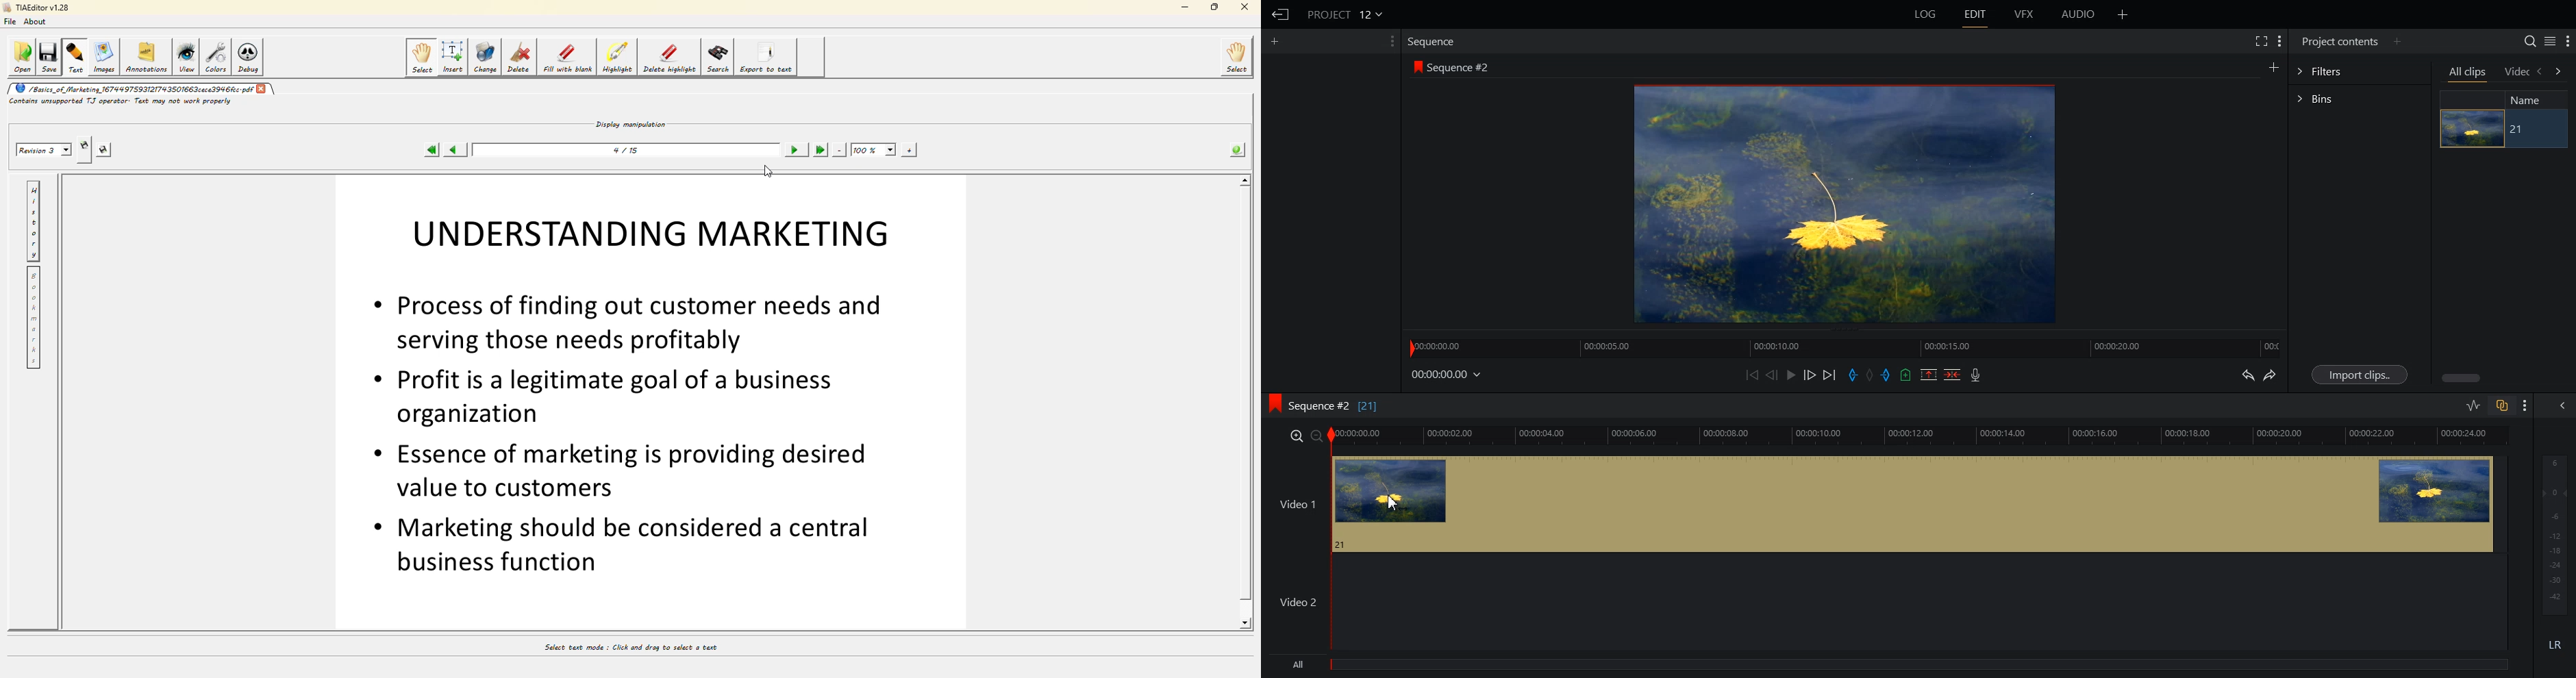  What do you see at coordinates (1952, 374) in the screenshot?
I see `Delete` at bounding box center [1952, 374].